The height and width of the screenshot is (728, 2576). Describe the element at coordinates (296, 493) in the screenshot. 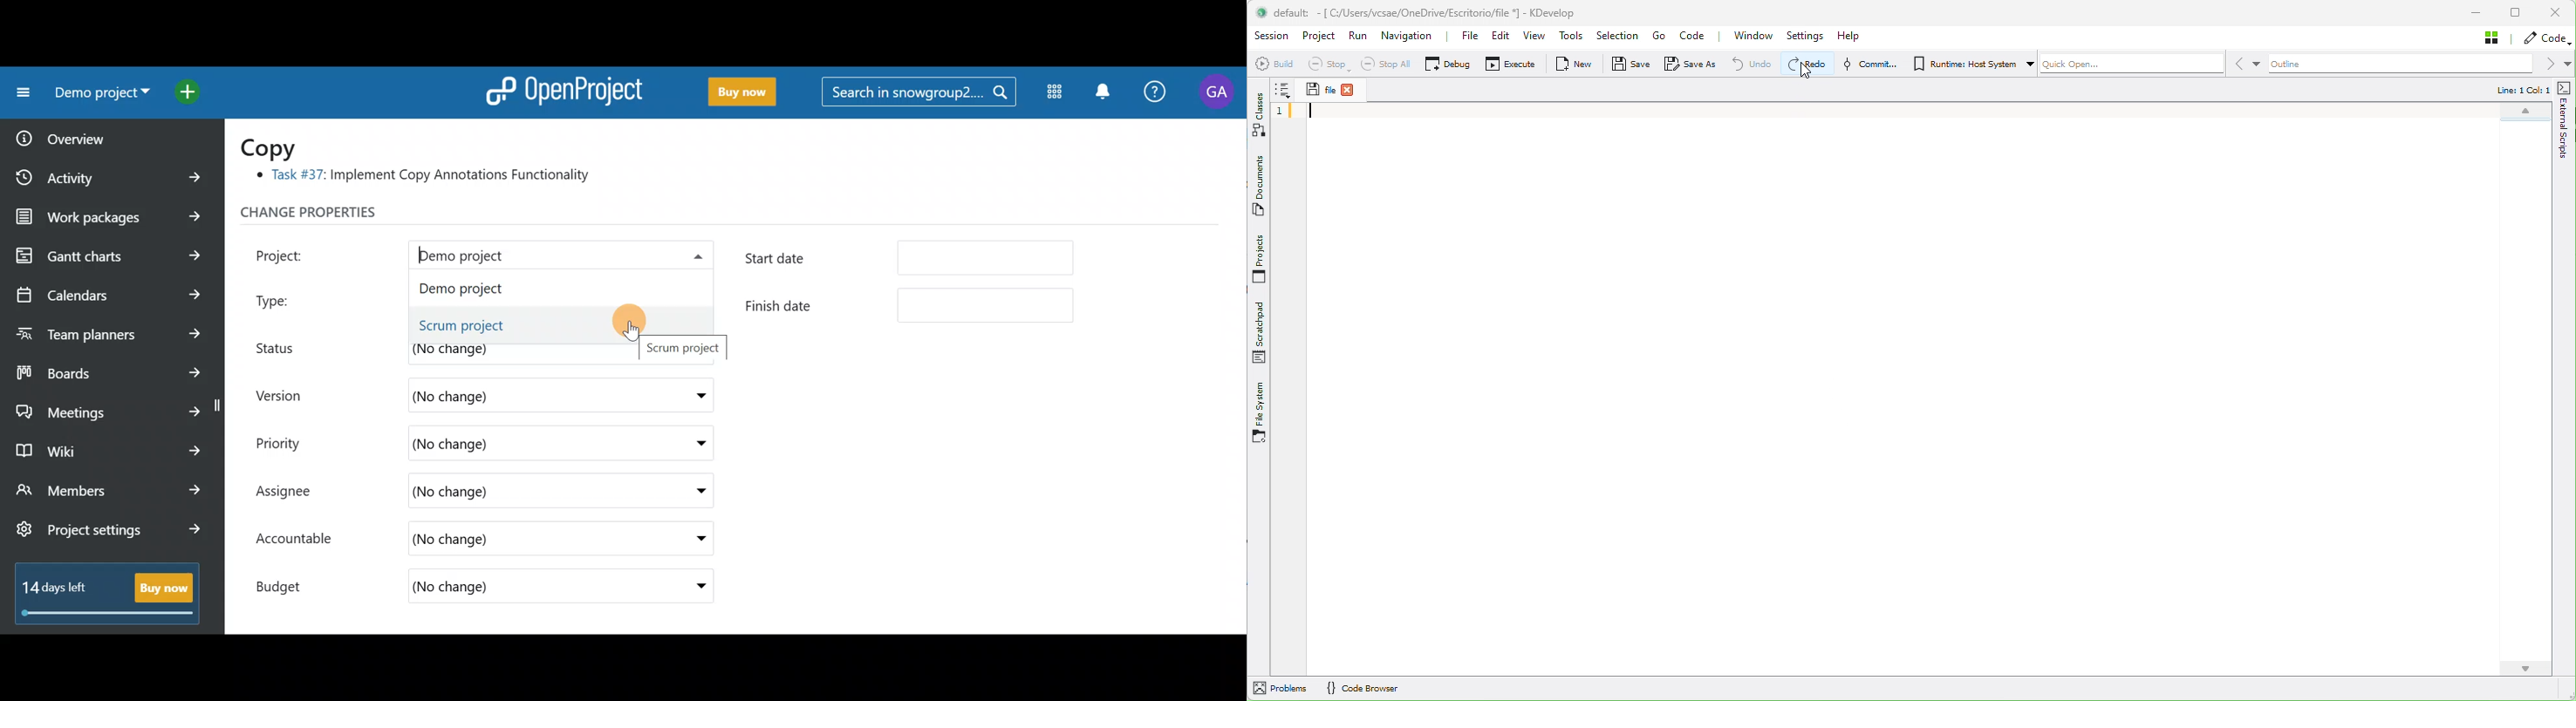

I see `Assignee` at that location.